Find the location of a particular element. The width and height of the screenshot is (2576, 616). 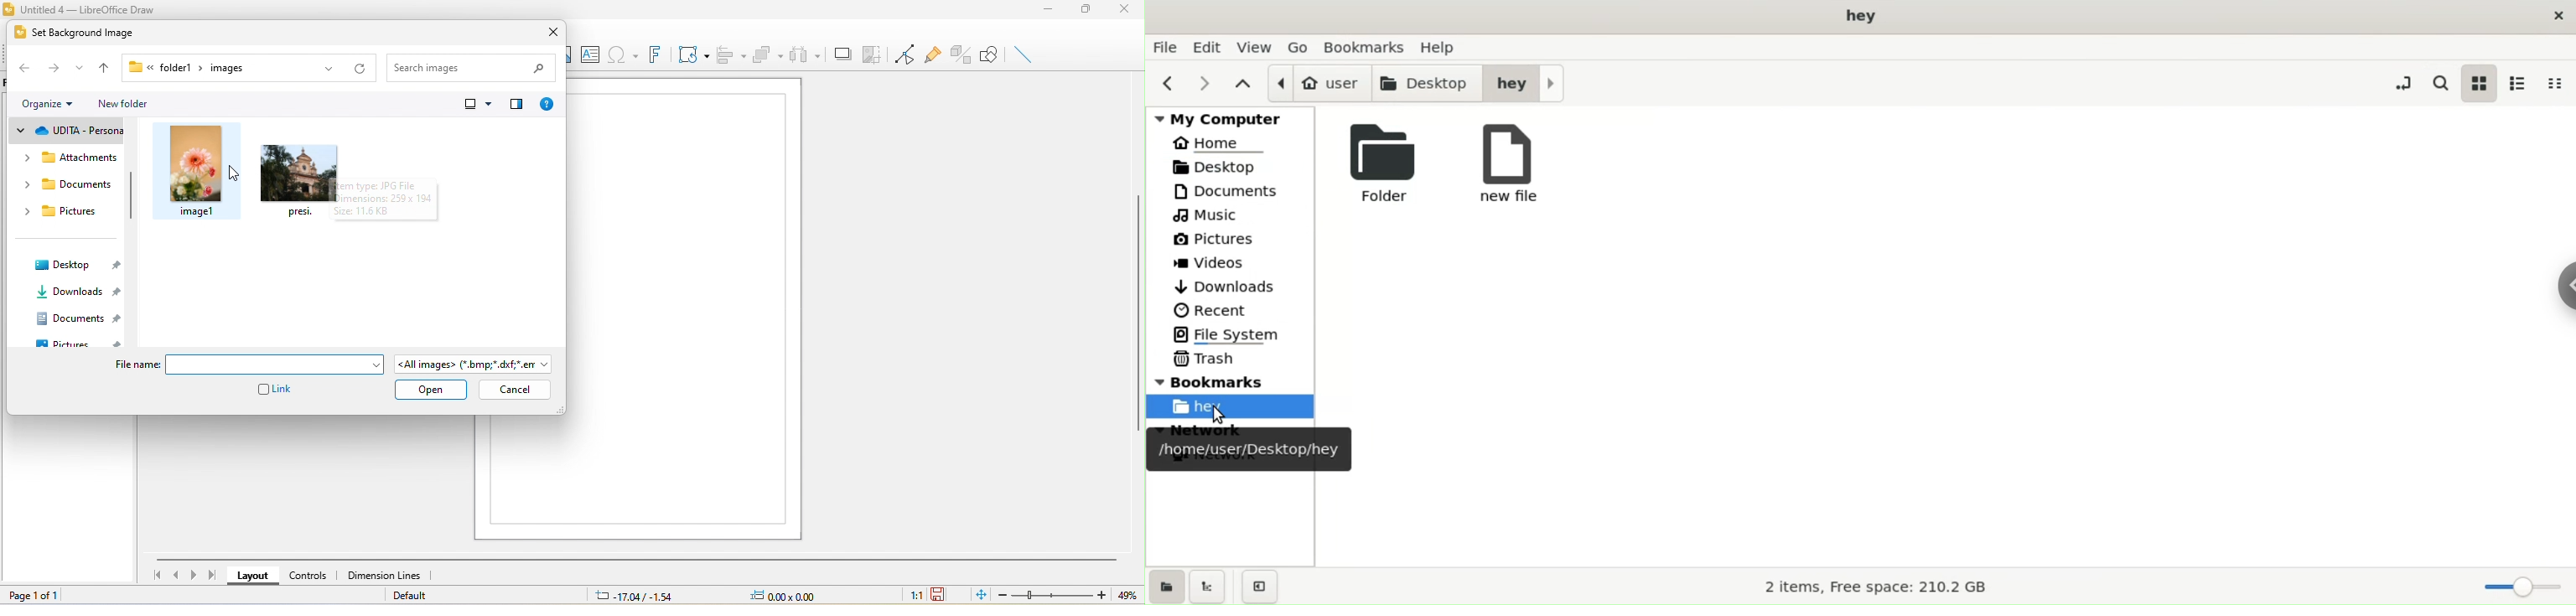

desktop is located at coordinates (76, 263).